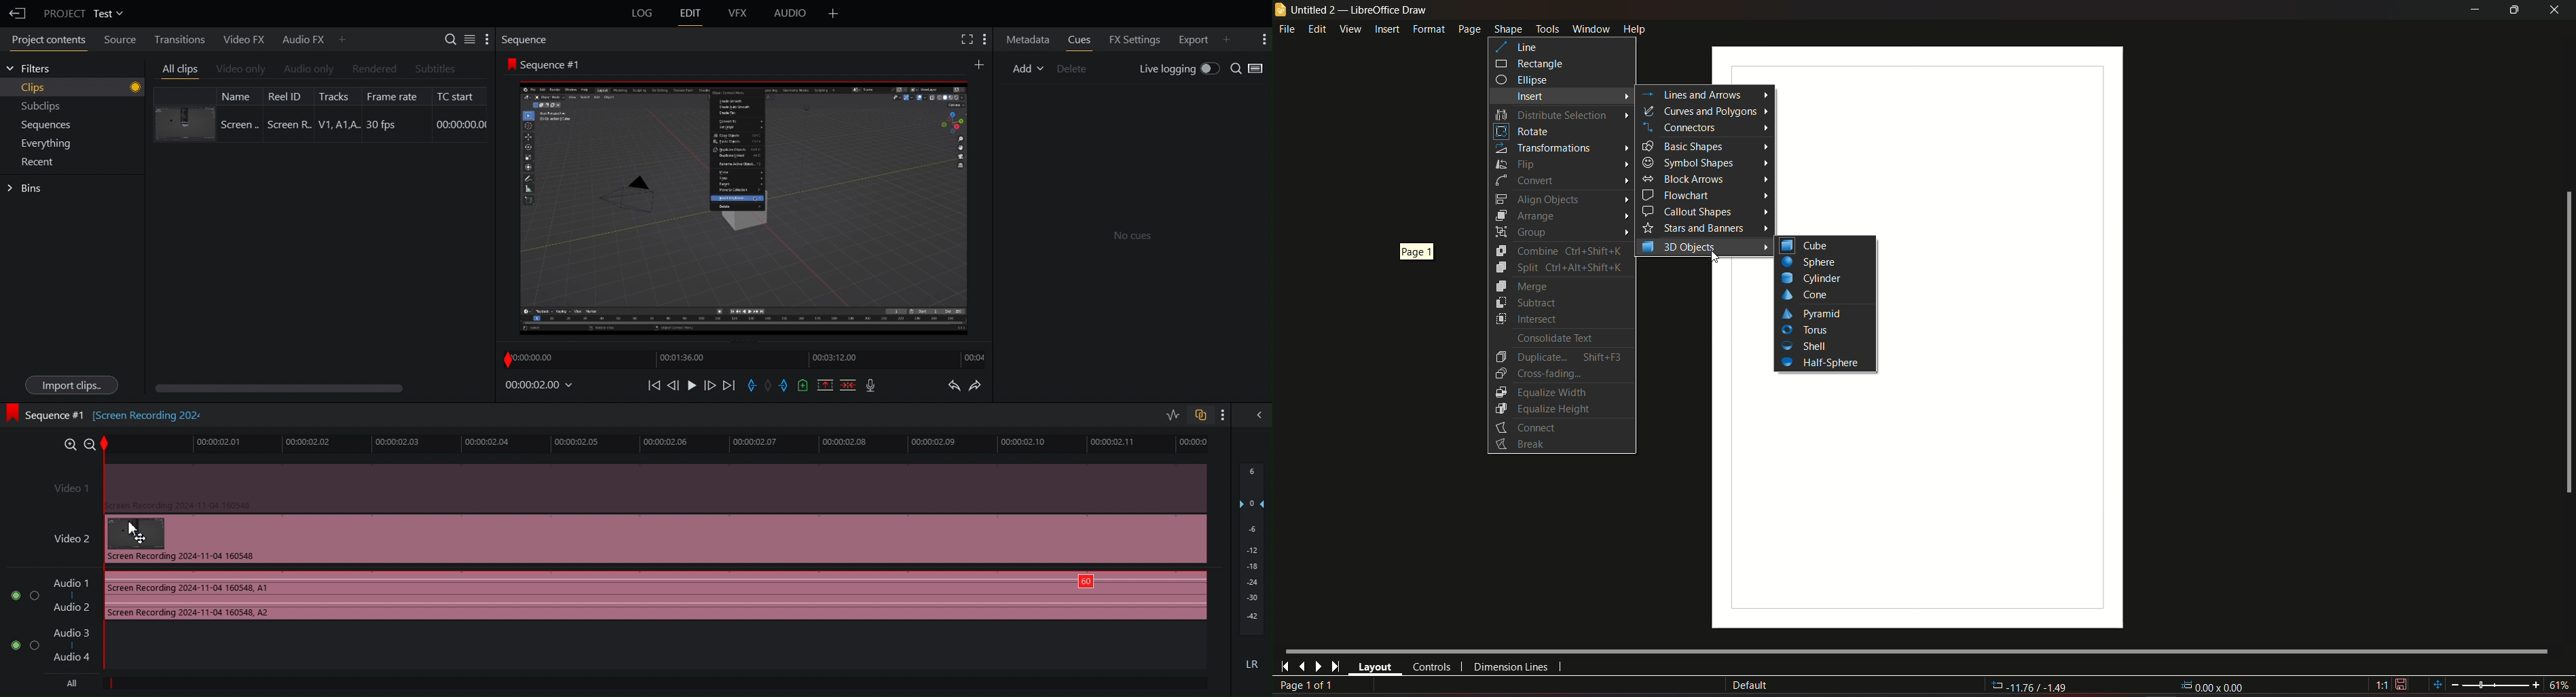 The height and width of the screenshot is (700, 2576). I want to click on Timeline, so click(744, 361).